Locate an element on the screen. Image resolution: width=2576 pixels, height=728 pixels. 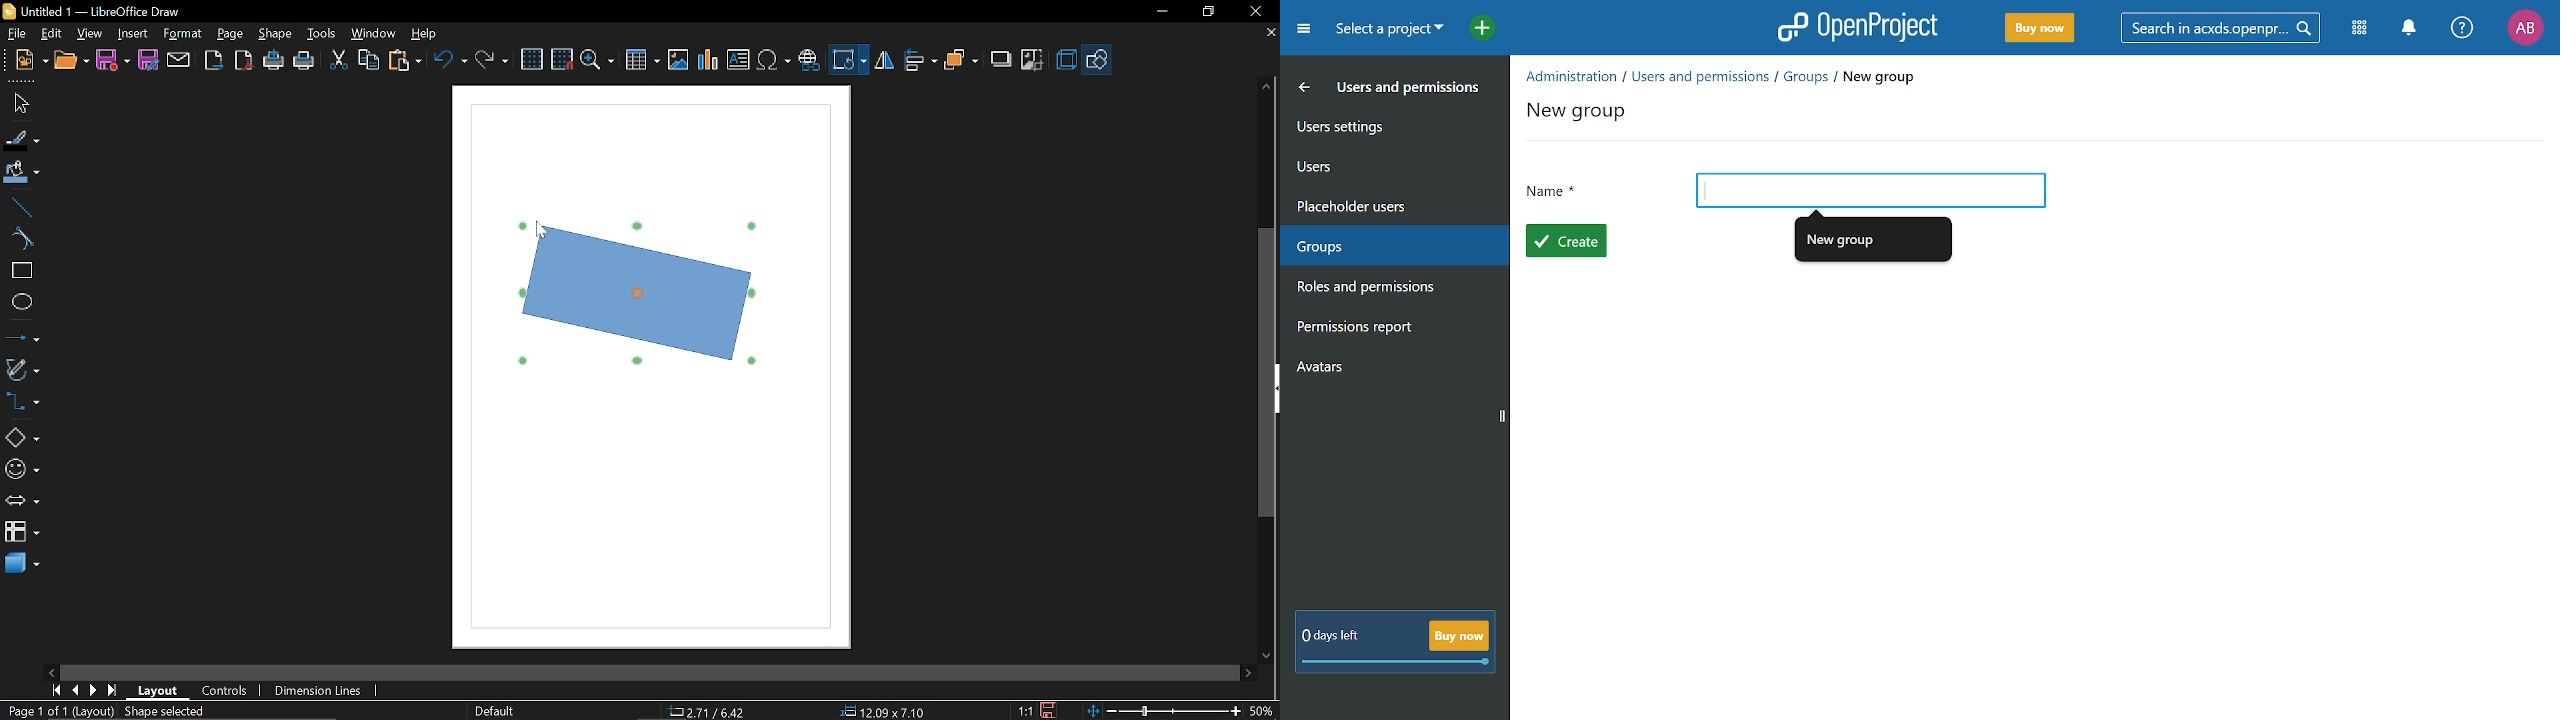
Insert table is located at coordinates (643, 61).